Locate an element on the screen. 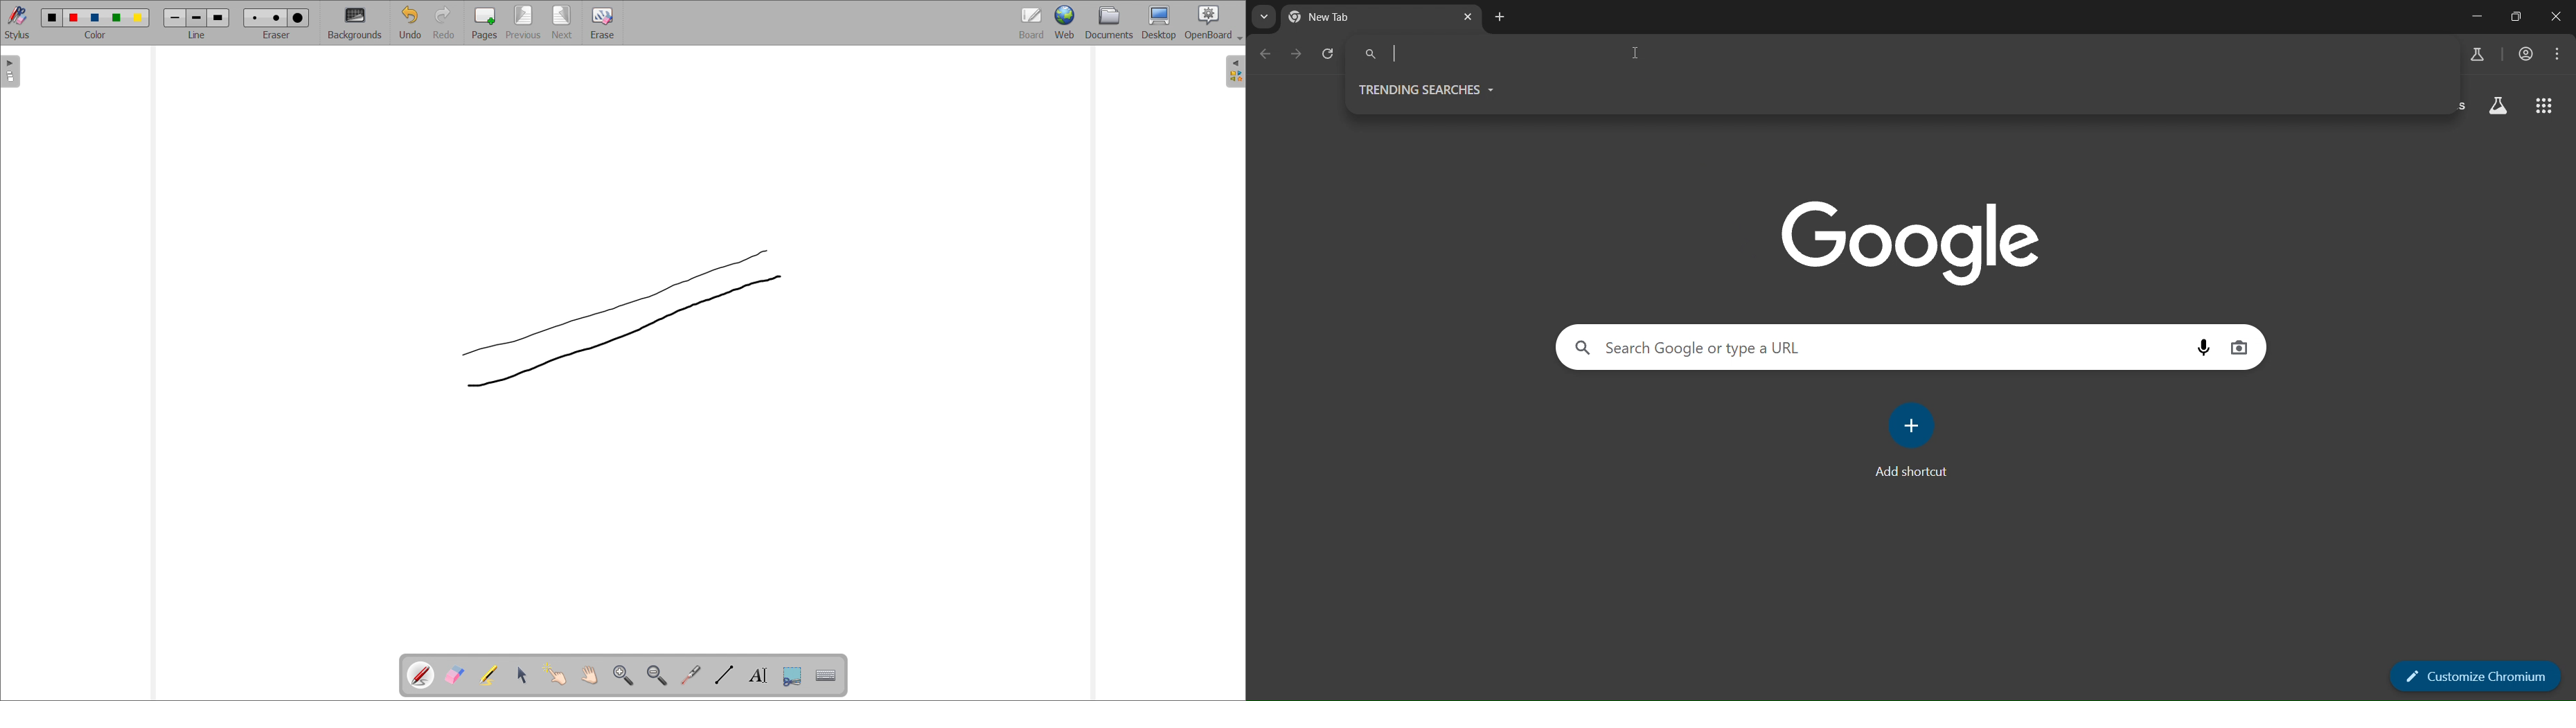 This screenshot has width=2576, height=728. add pages is located at coordinates (485, 23).